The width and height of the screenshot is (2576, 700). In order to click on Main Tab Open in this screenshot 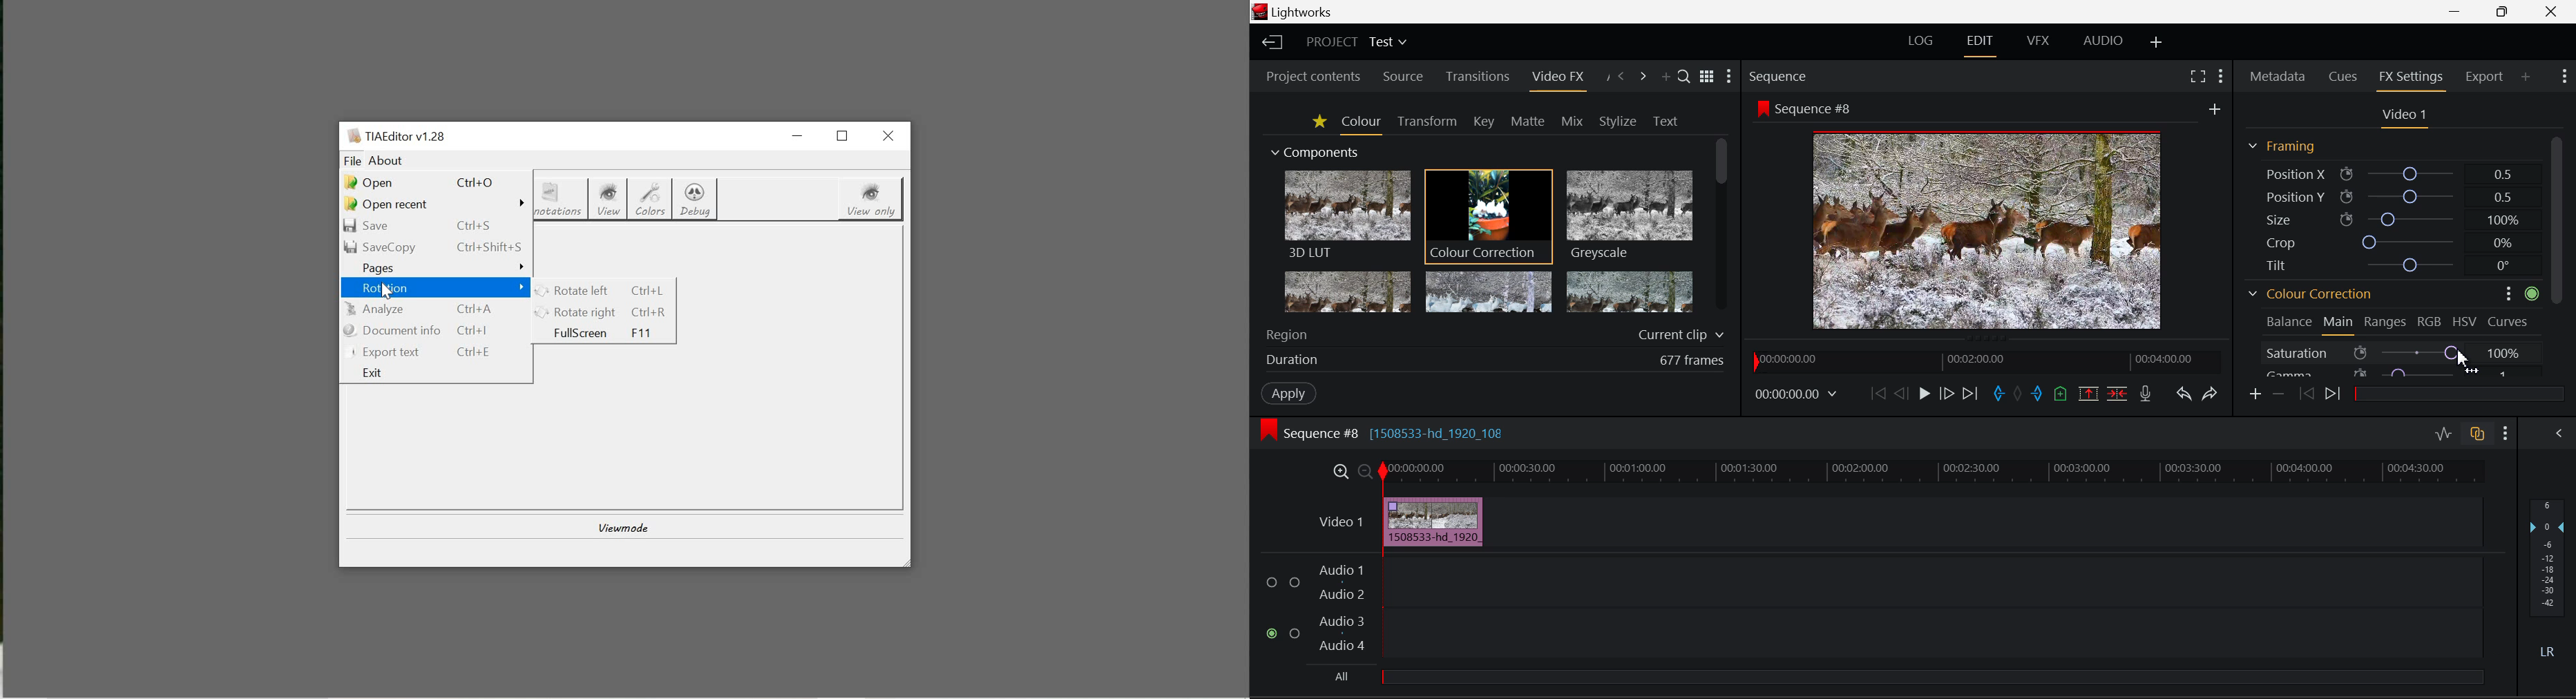, I will do `click(2339, 325)`.